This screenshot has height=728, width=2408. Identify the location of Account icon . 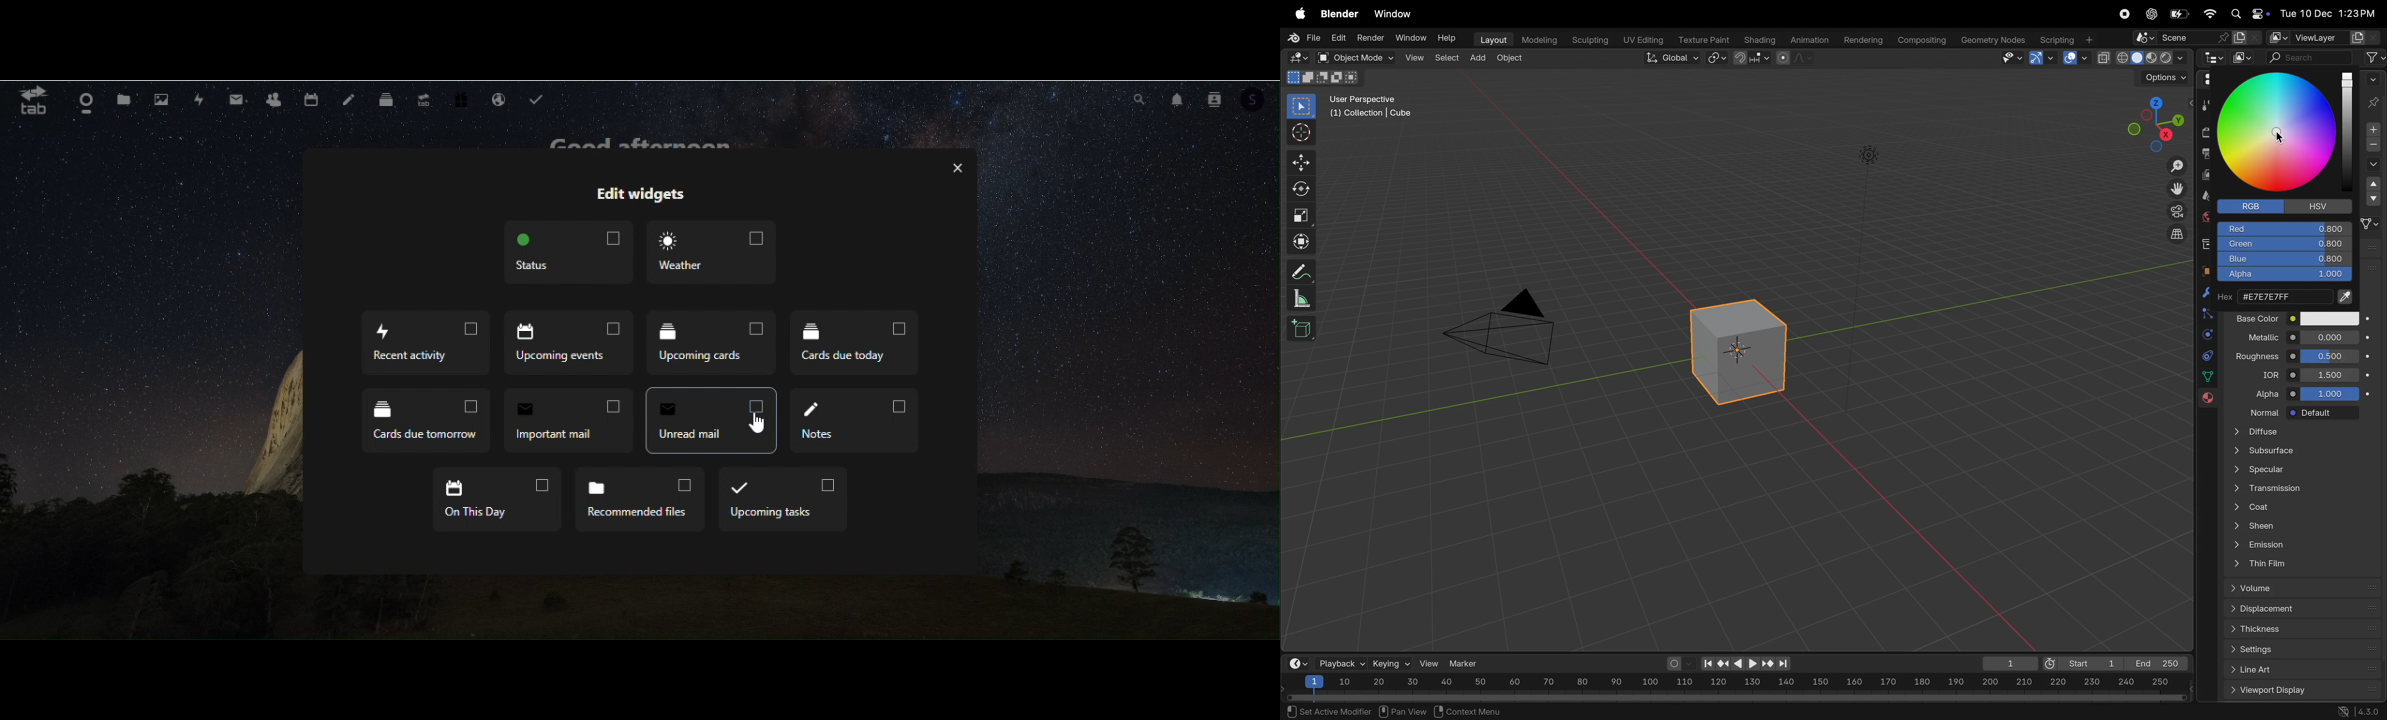
(1260, 102).